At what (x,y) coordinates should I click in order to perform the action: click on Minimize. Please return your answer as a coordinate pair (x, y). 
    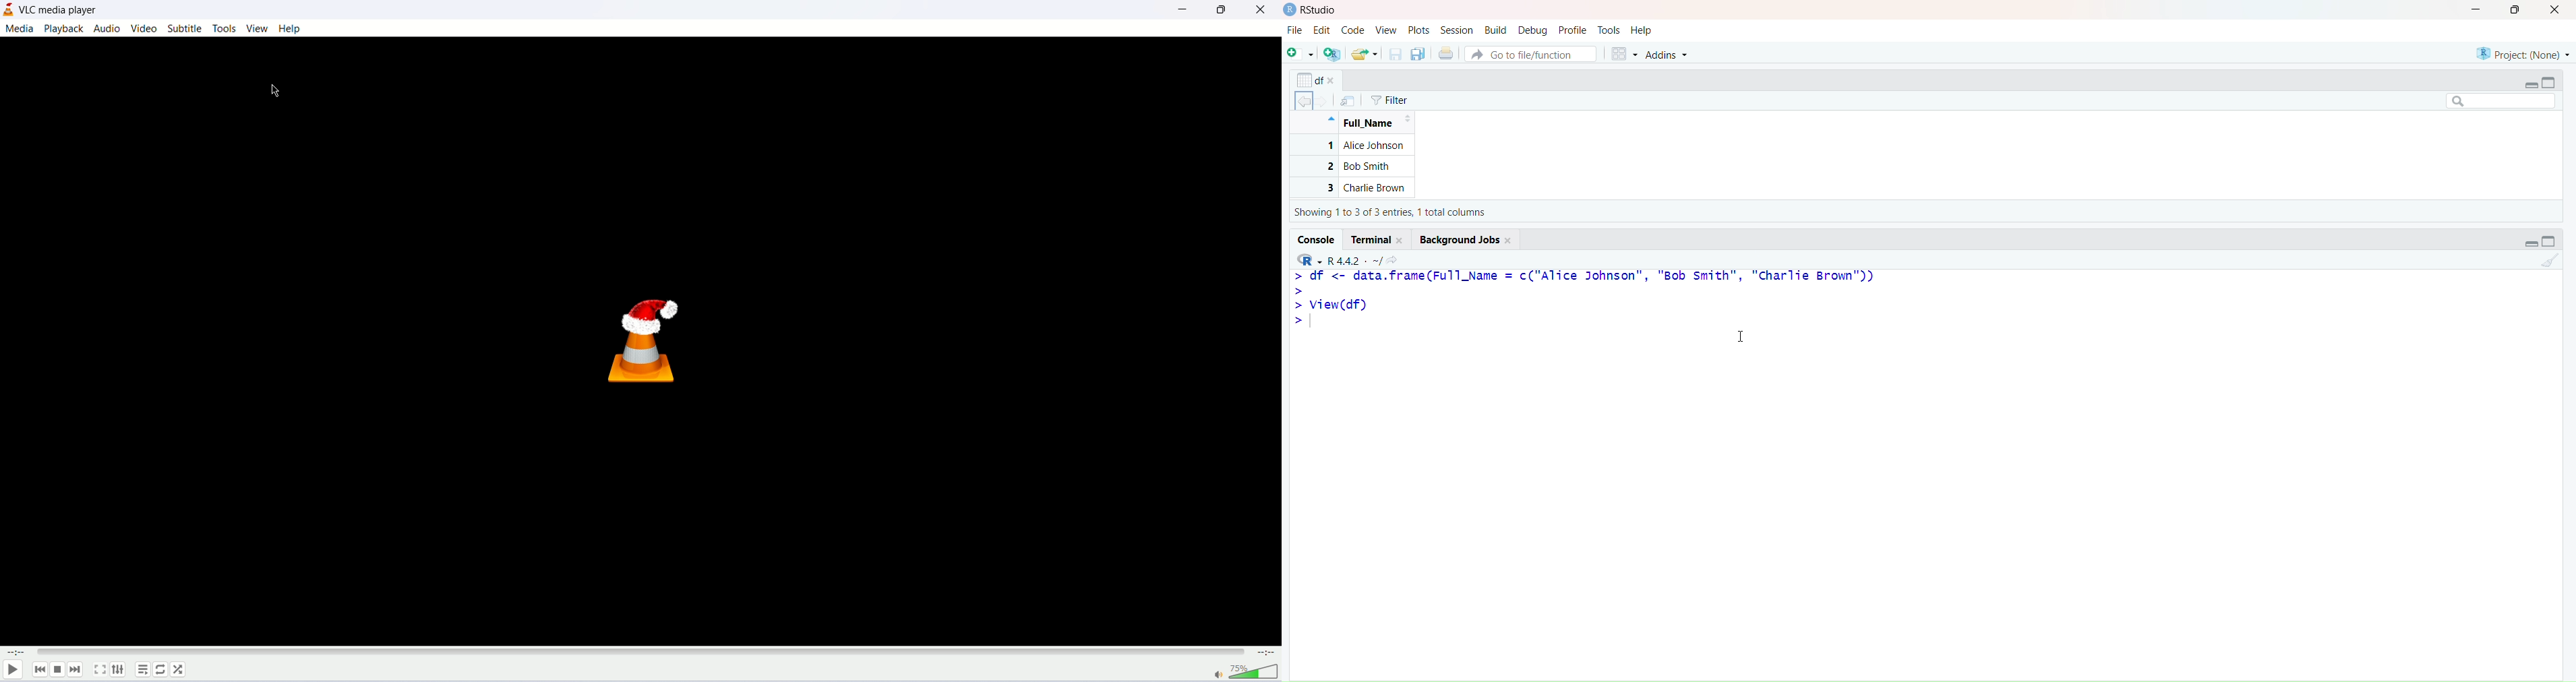
    Looking at the image, I should click on (2477, 12).